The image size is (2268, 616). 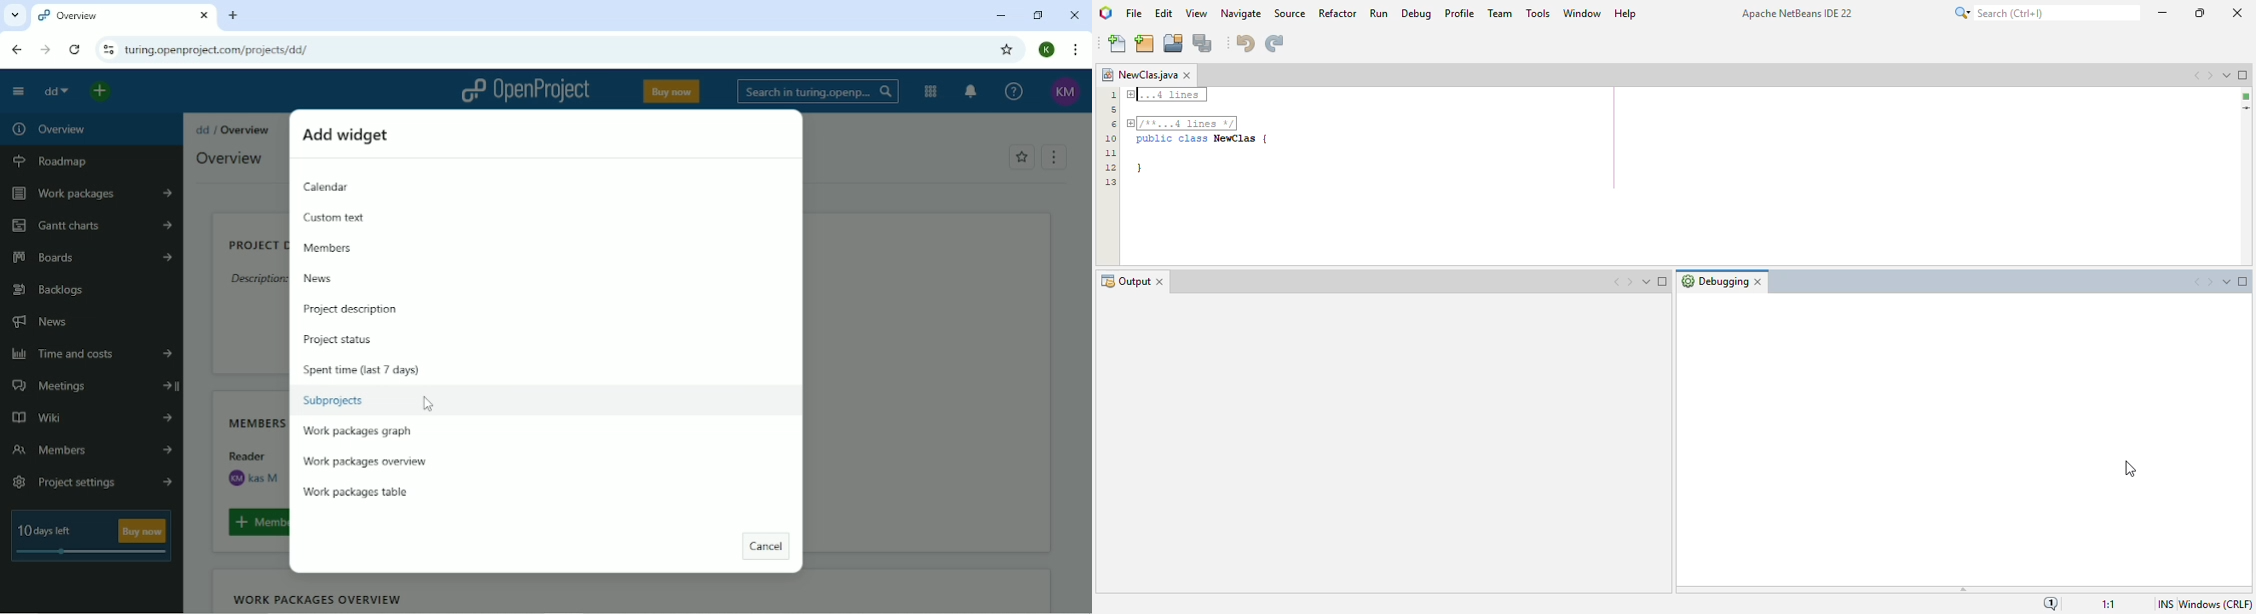 I want to click on Collapse project menu, so click(x=19, y=92).